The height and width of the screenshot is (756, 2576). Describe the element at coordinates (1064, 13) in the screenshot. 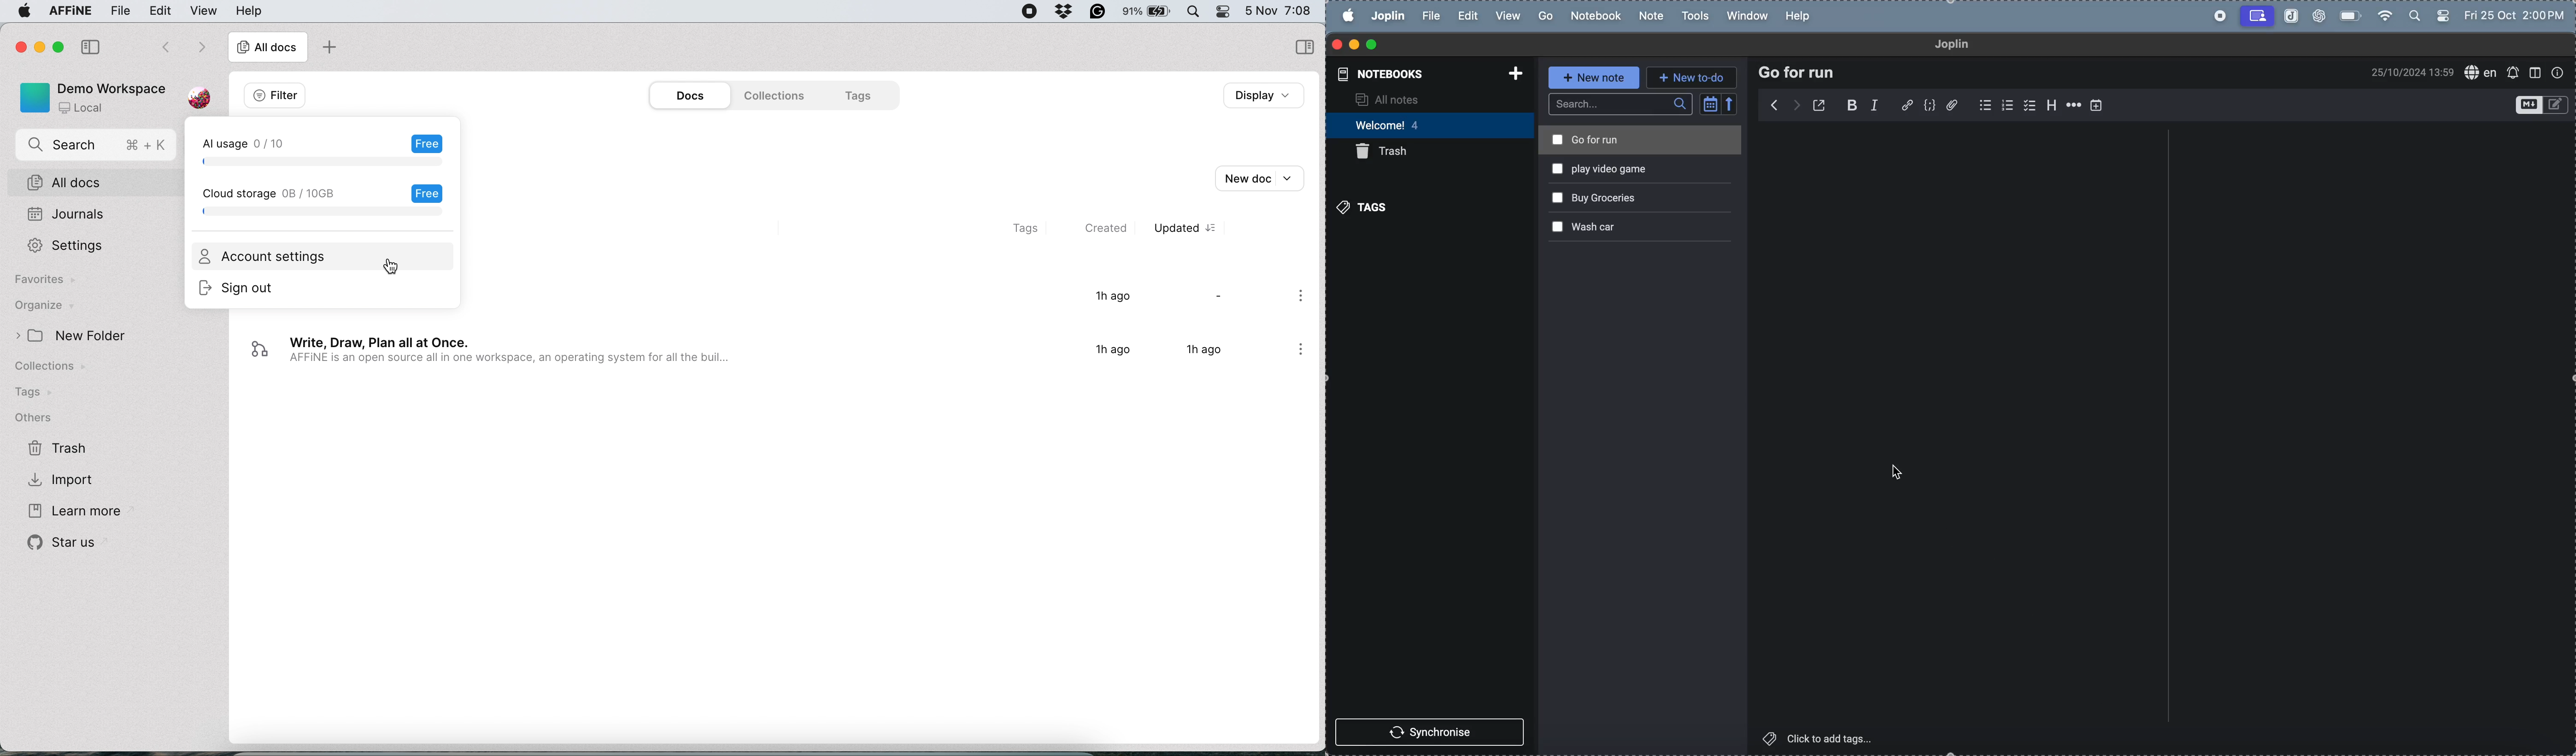

I see `dropbox` at that location.